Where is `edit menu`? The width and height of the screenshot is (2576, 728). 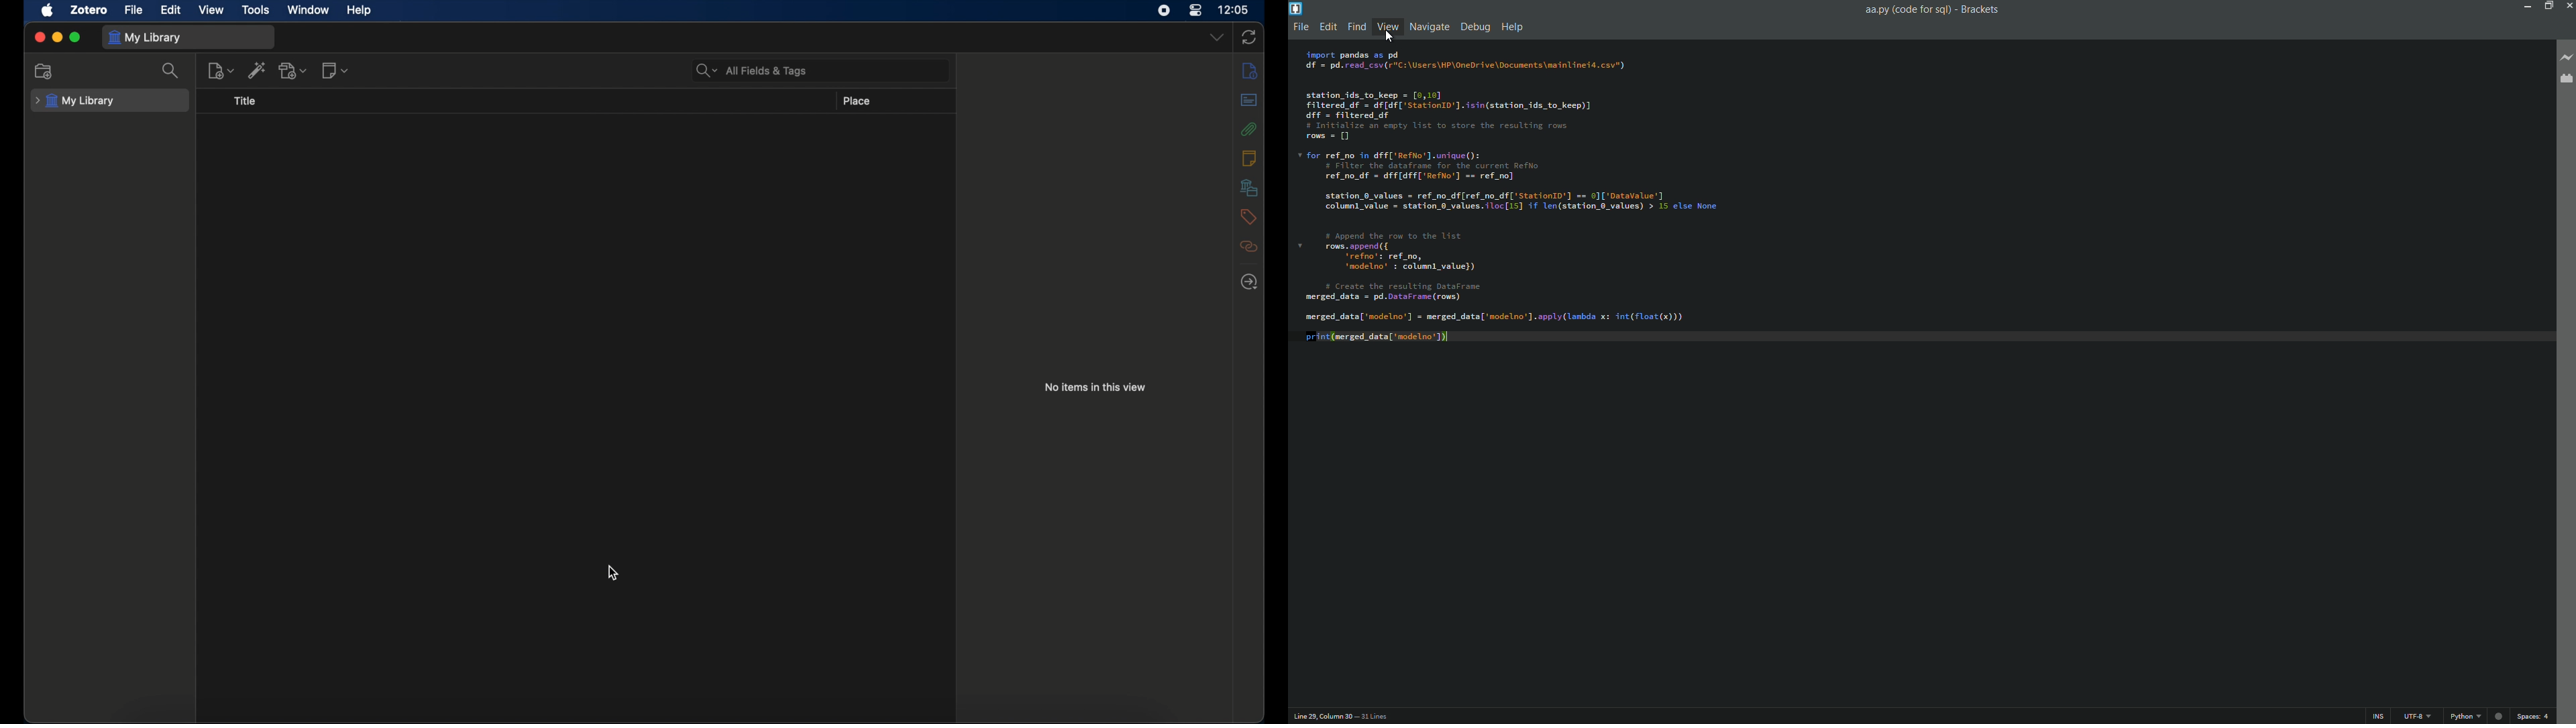 edit menu is located at coordinates (1326, 26).